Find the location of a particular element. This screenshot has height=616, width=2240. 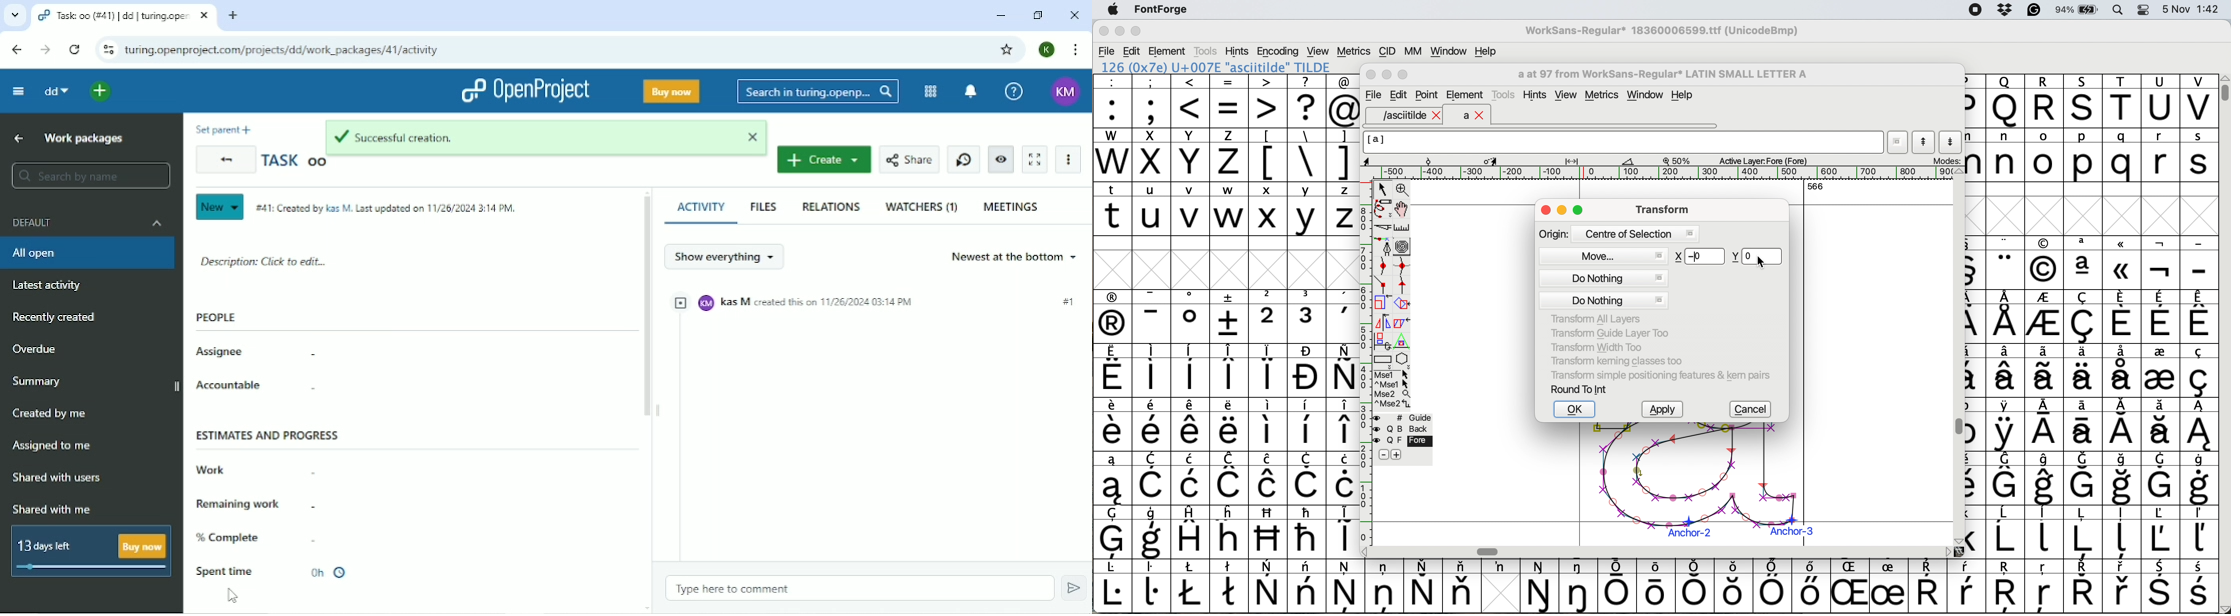

new x value is located at coordinates (1700, 257).